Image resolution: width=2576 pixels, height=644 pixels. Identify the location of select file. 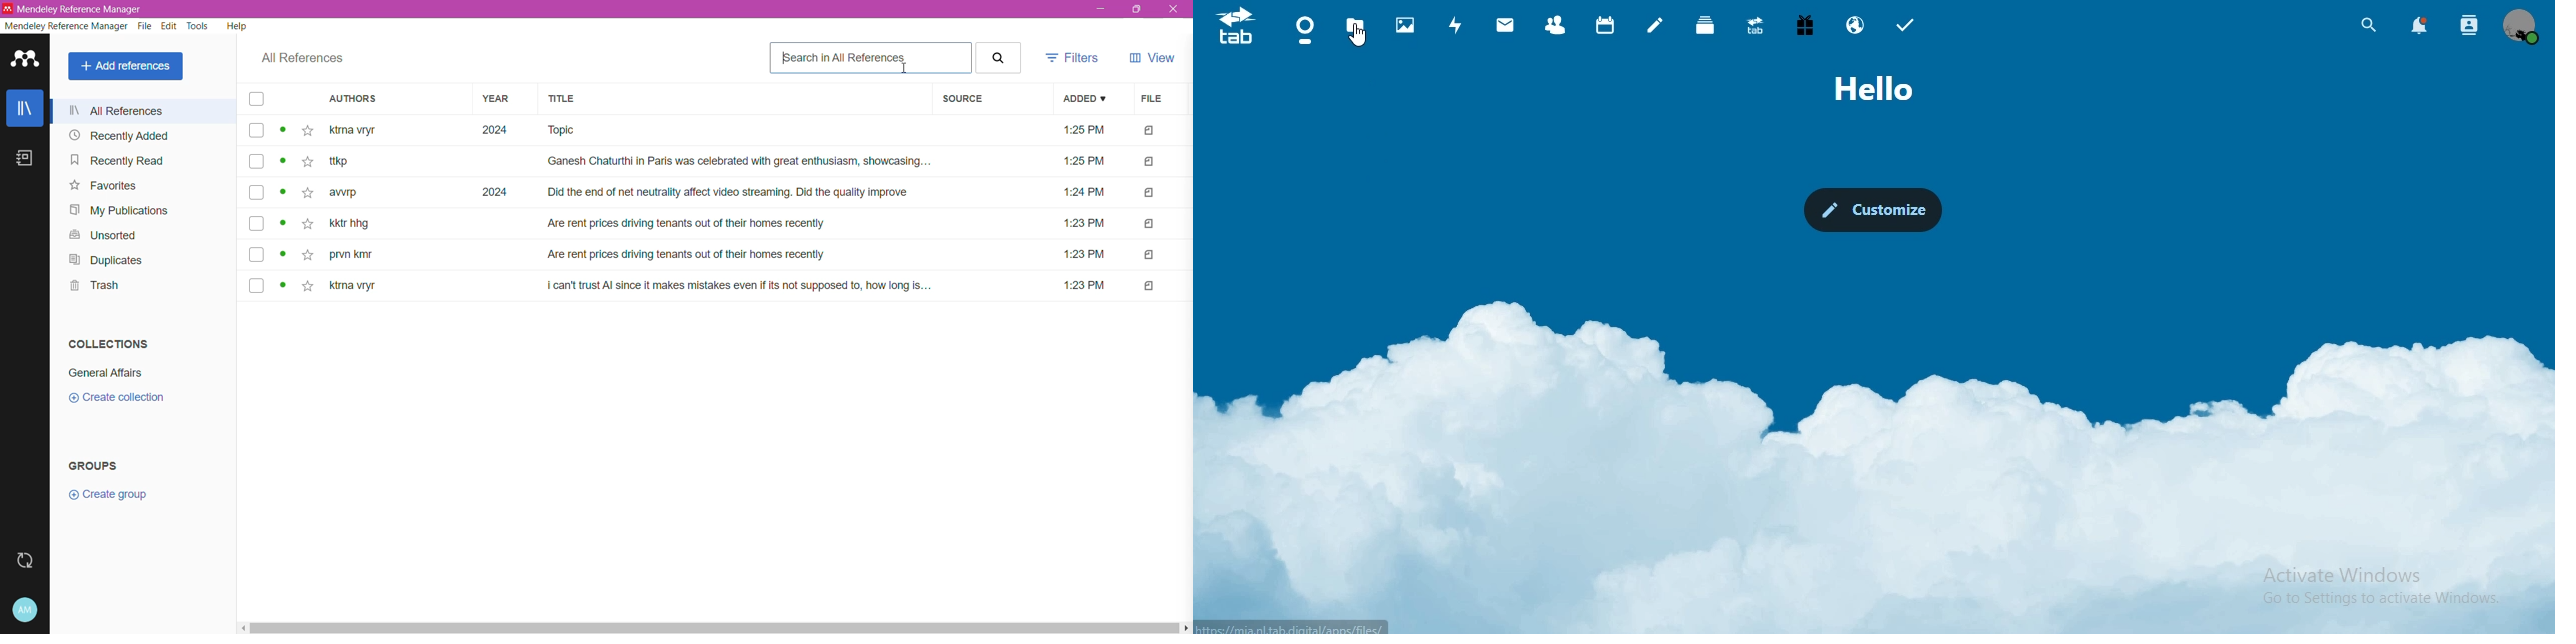
(256, 224).